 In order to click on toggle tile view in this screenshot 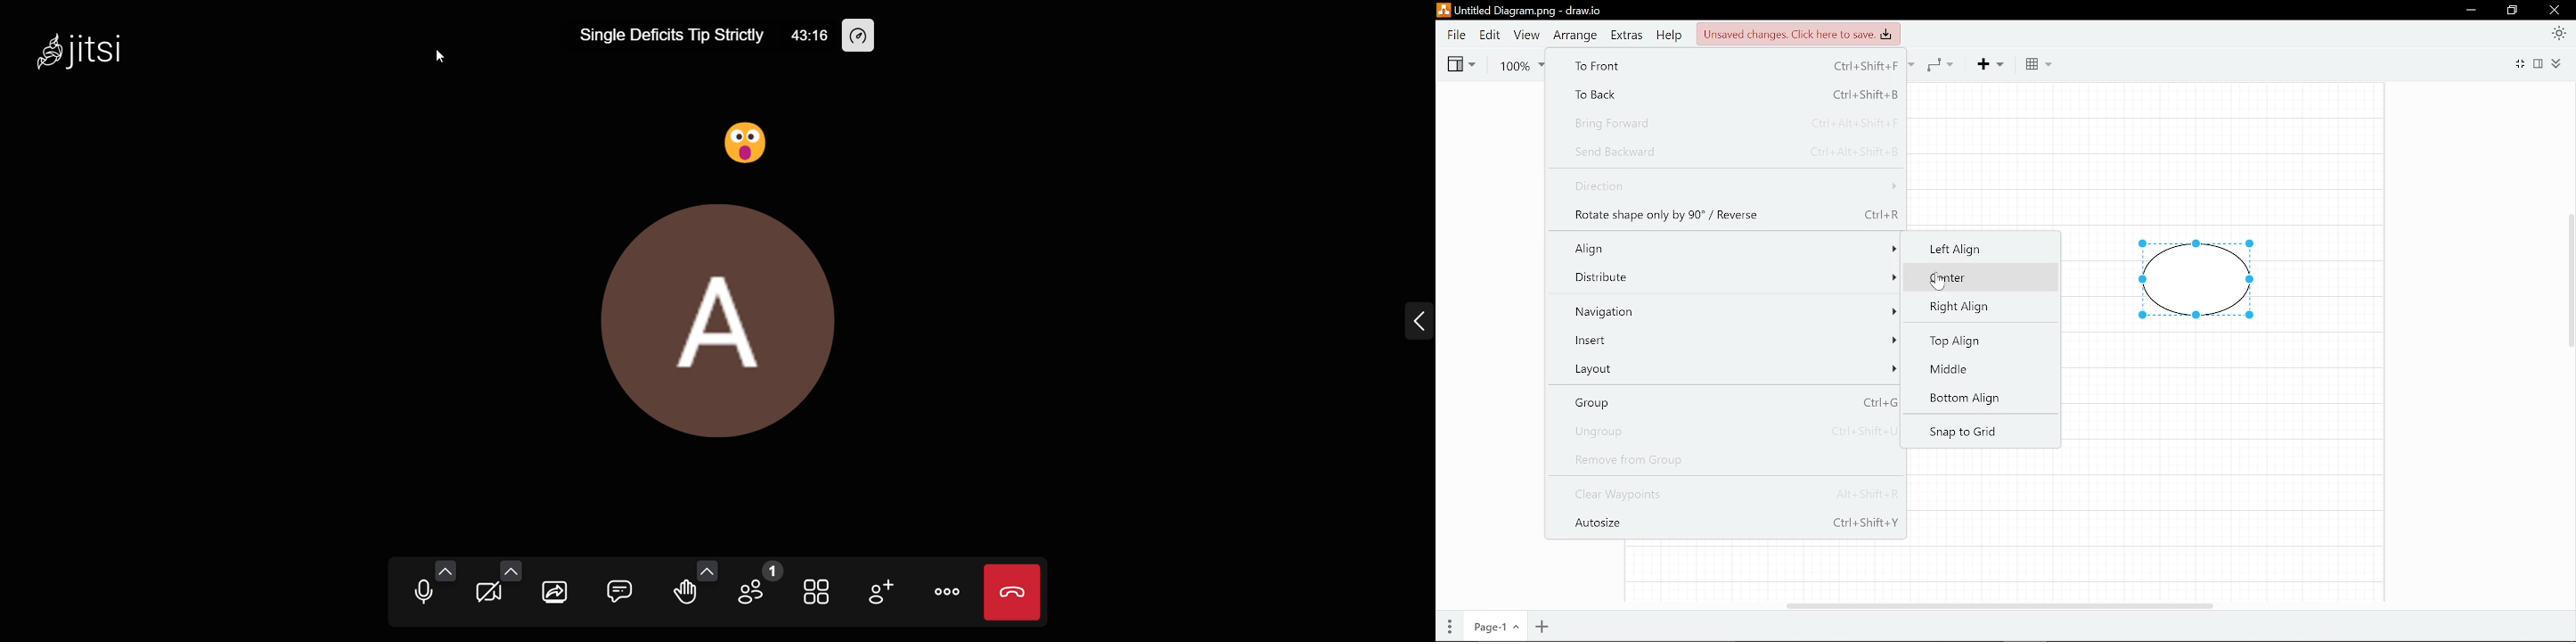, I will do `click(817, 589)`.